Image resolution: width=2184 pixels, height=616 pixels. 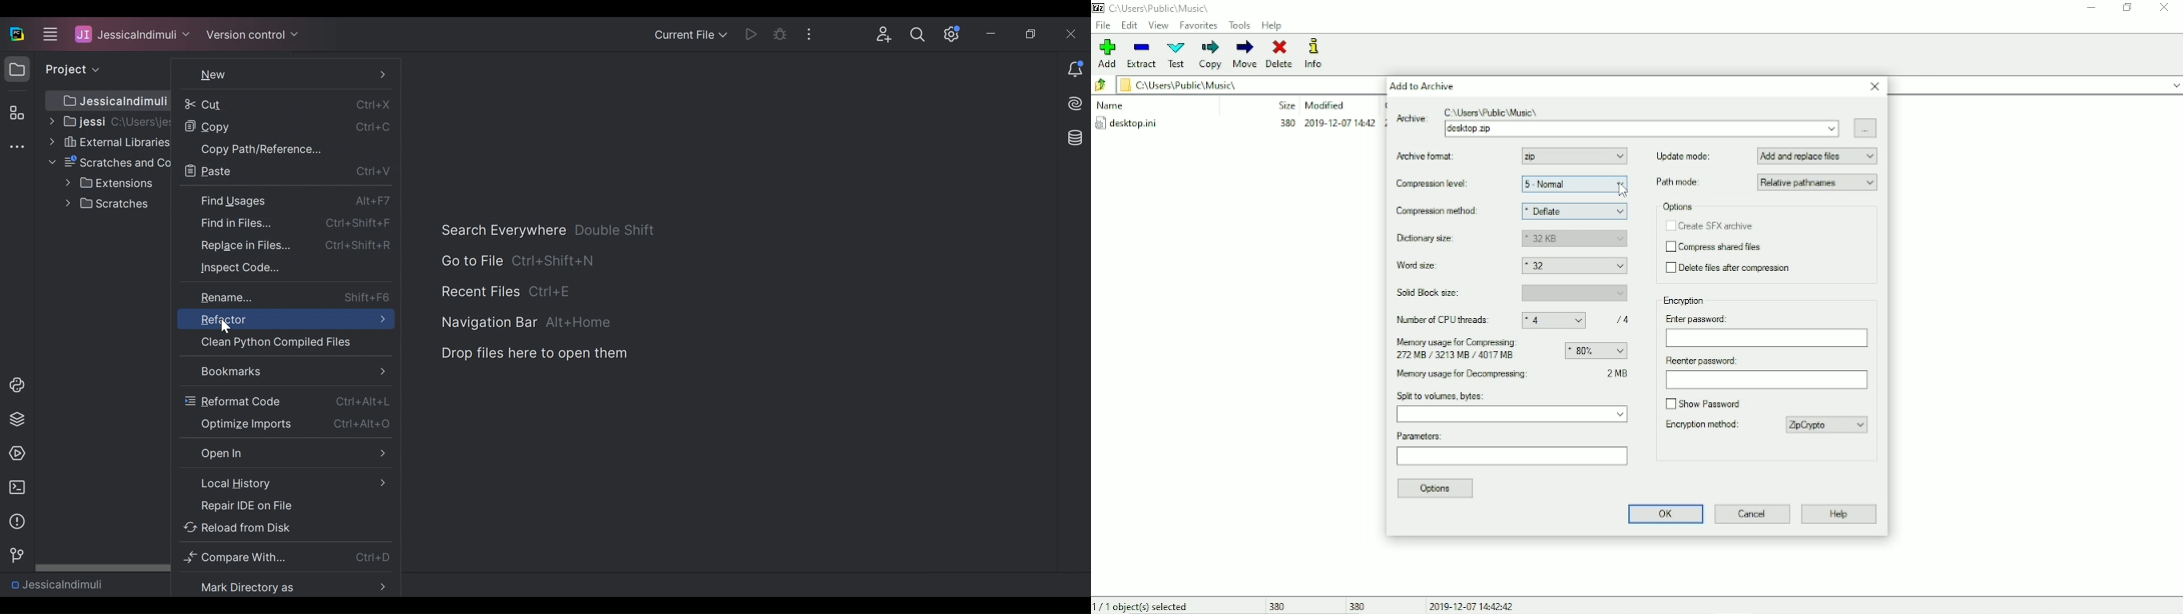 I want to click on Project Path, so click(x=107, y=101).